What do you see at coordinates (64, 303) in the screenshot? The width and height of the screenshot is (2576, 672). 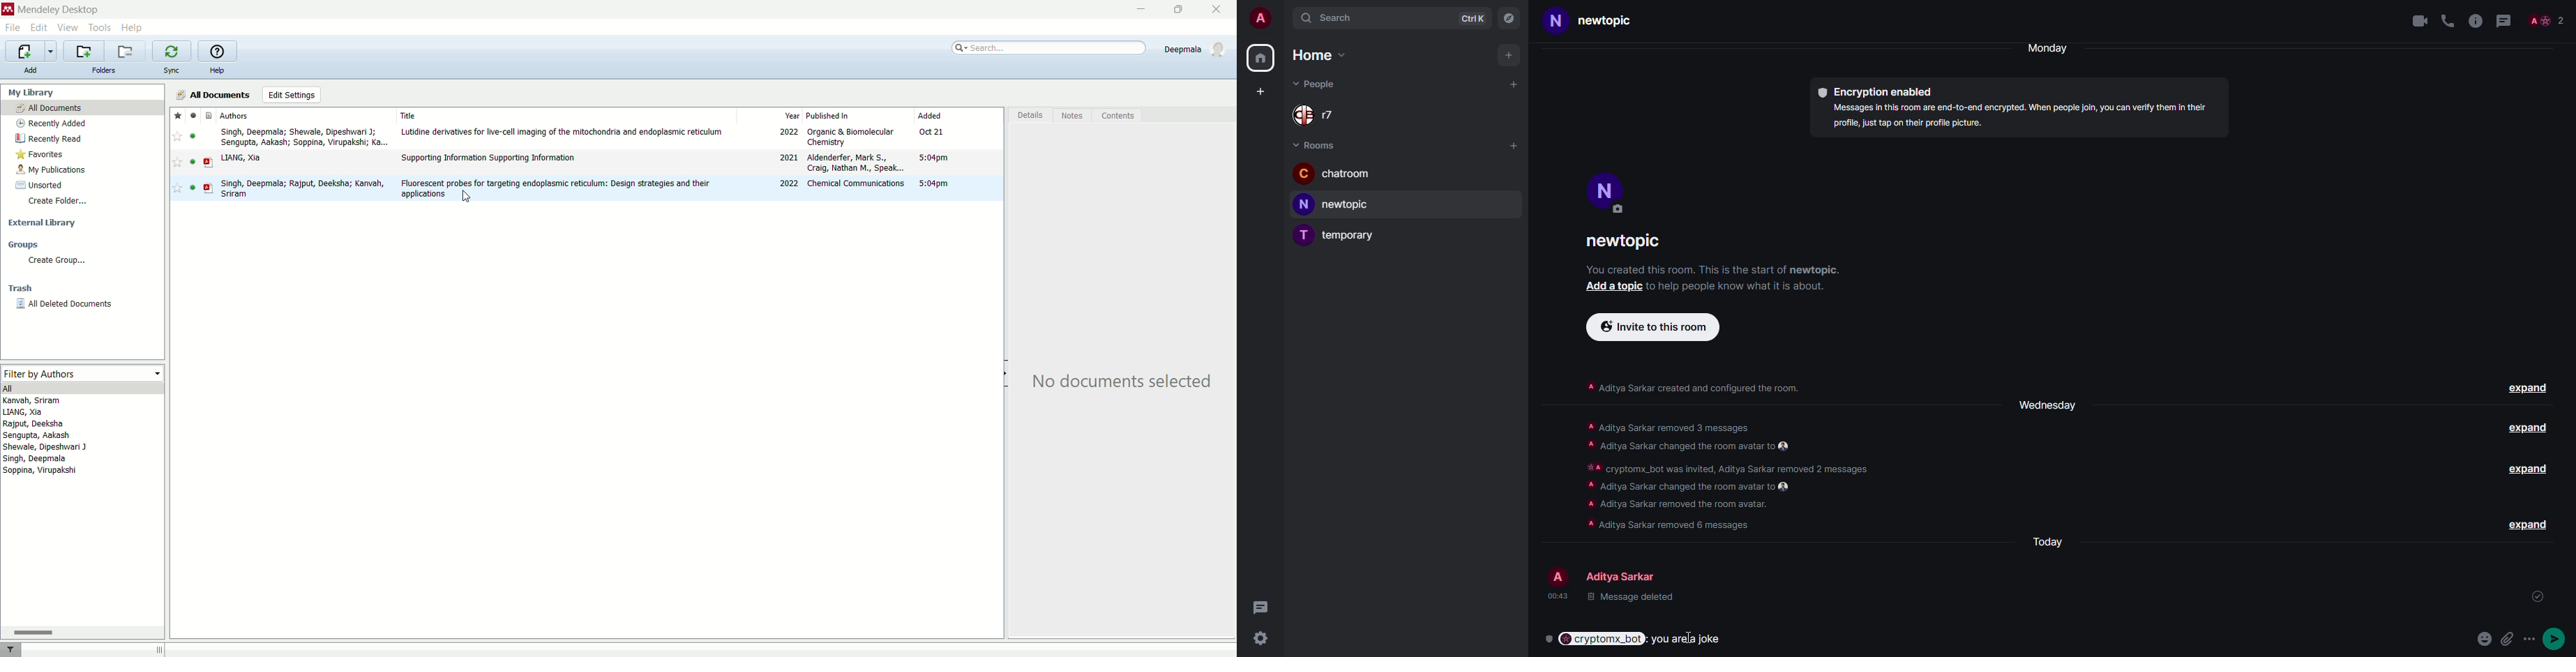 I see `all deleted documents` at bounding box center [64, 303].